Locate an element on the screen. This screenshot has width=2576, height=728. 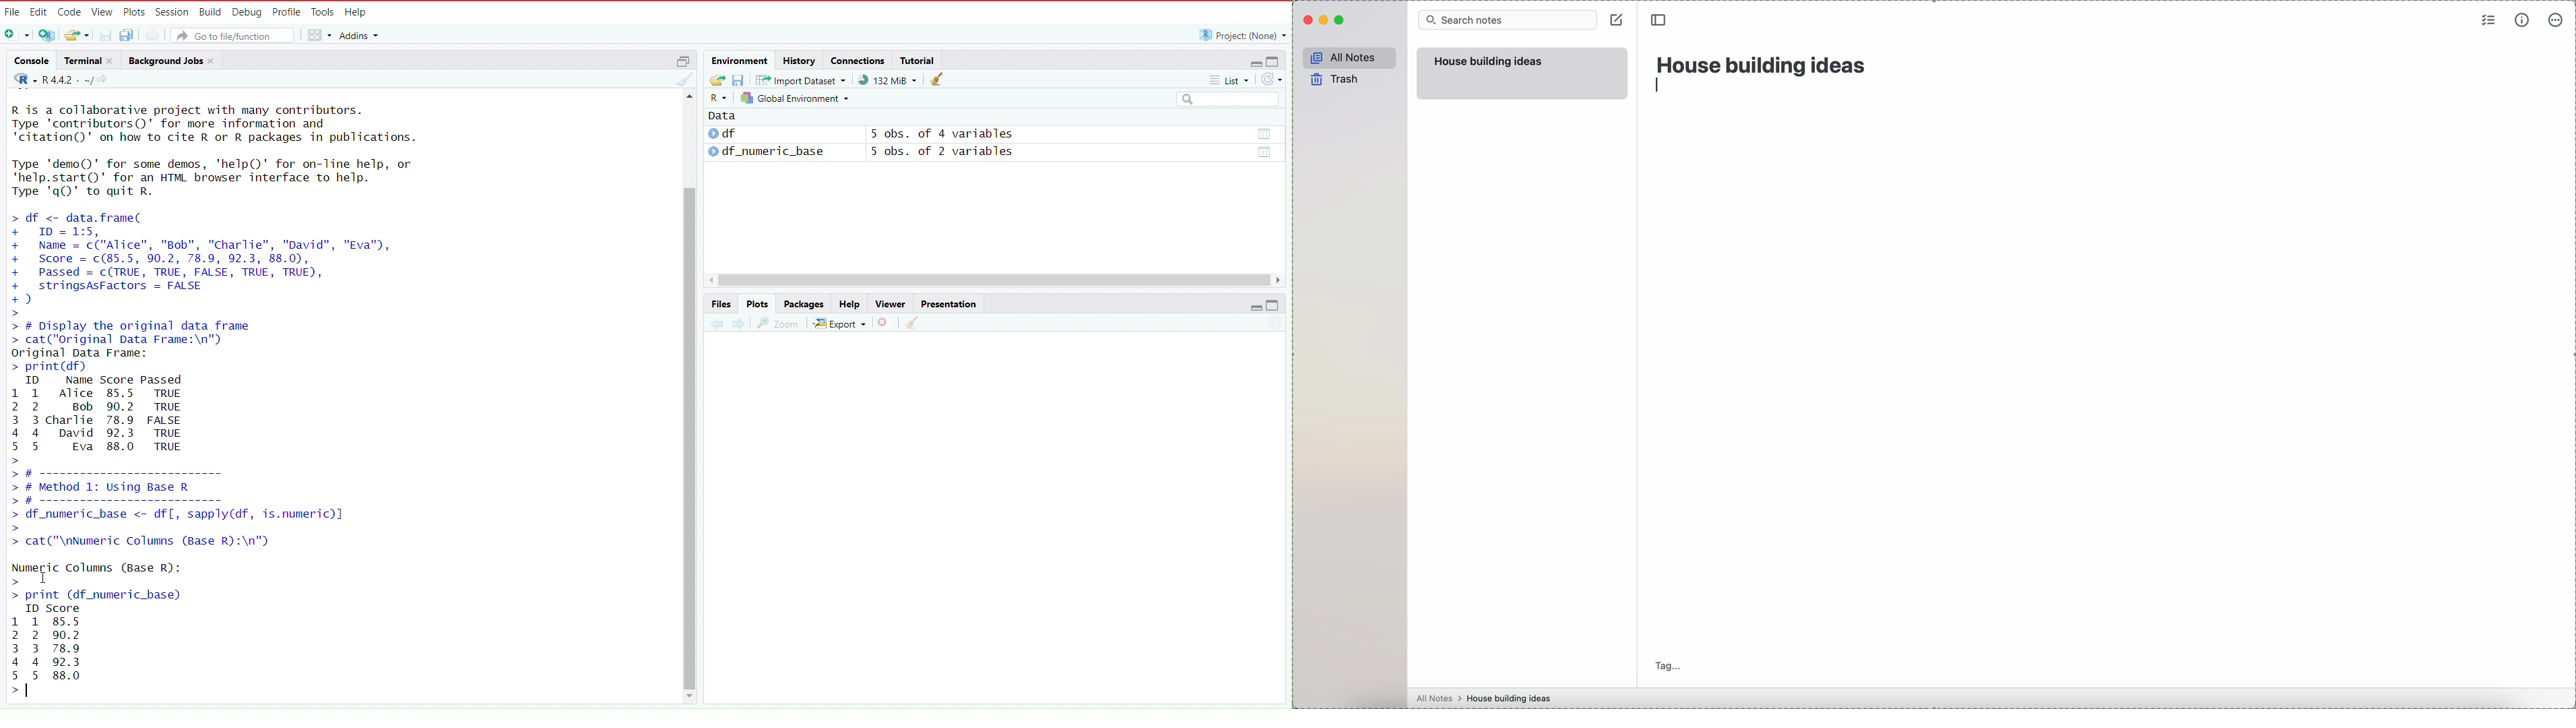
Language select is located at coordinates (717, 98).